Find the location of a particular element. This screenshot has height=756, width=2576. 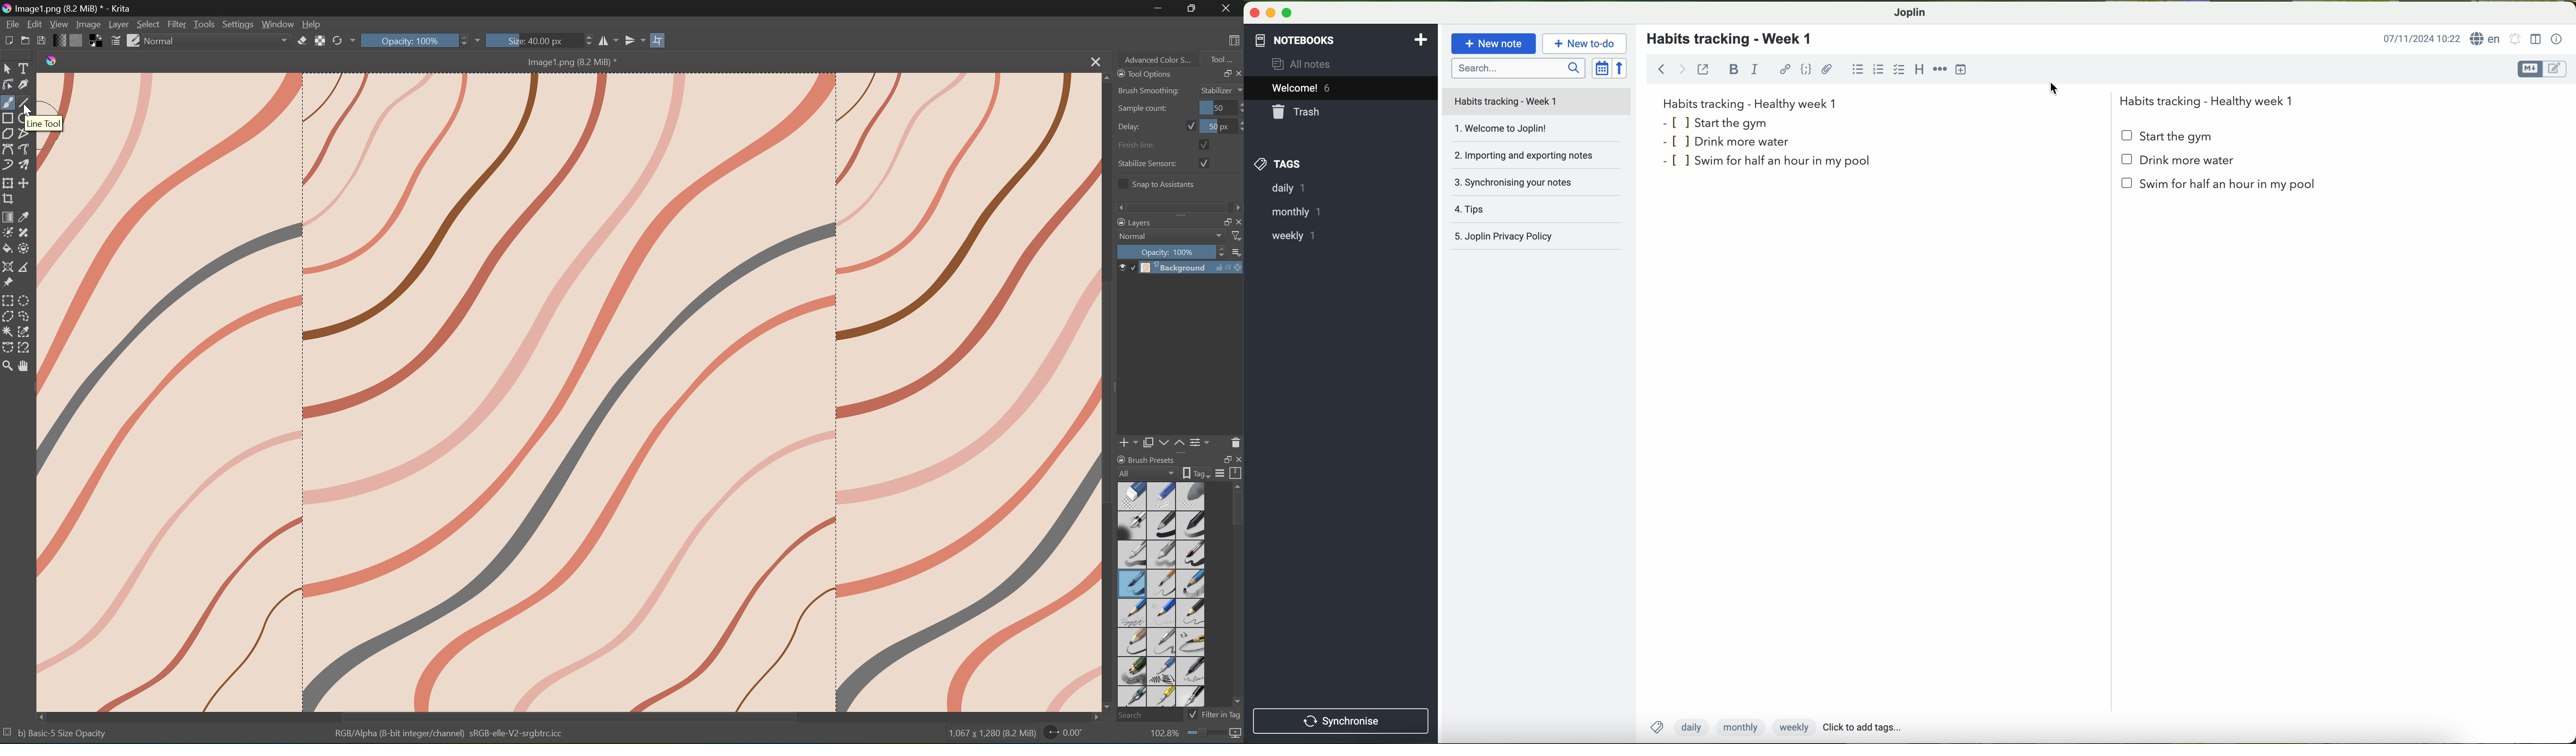

date and hour is located at coordinates (2422, 38).